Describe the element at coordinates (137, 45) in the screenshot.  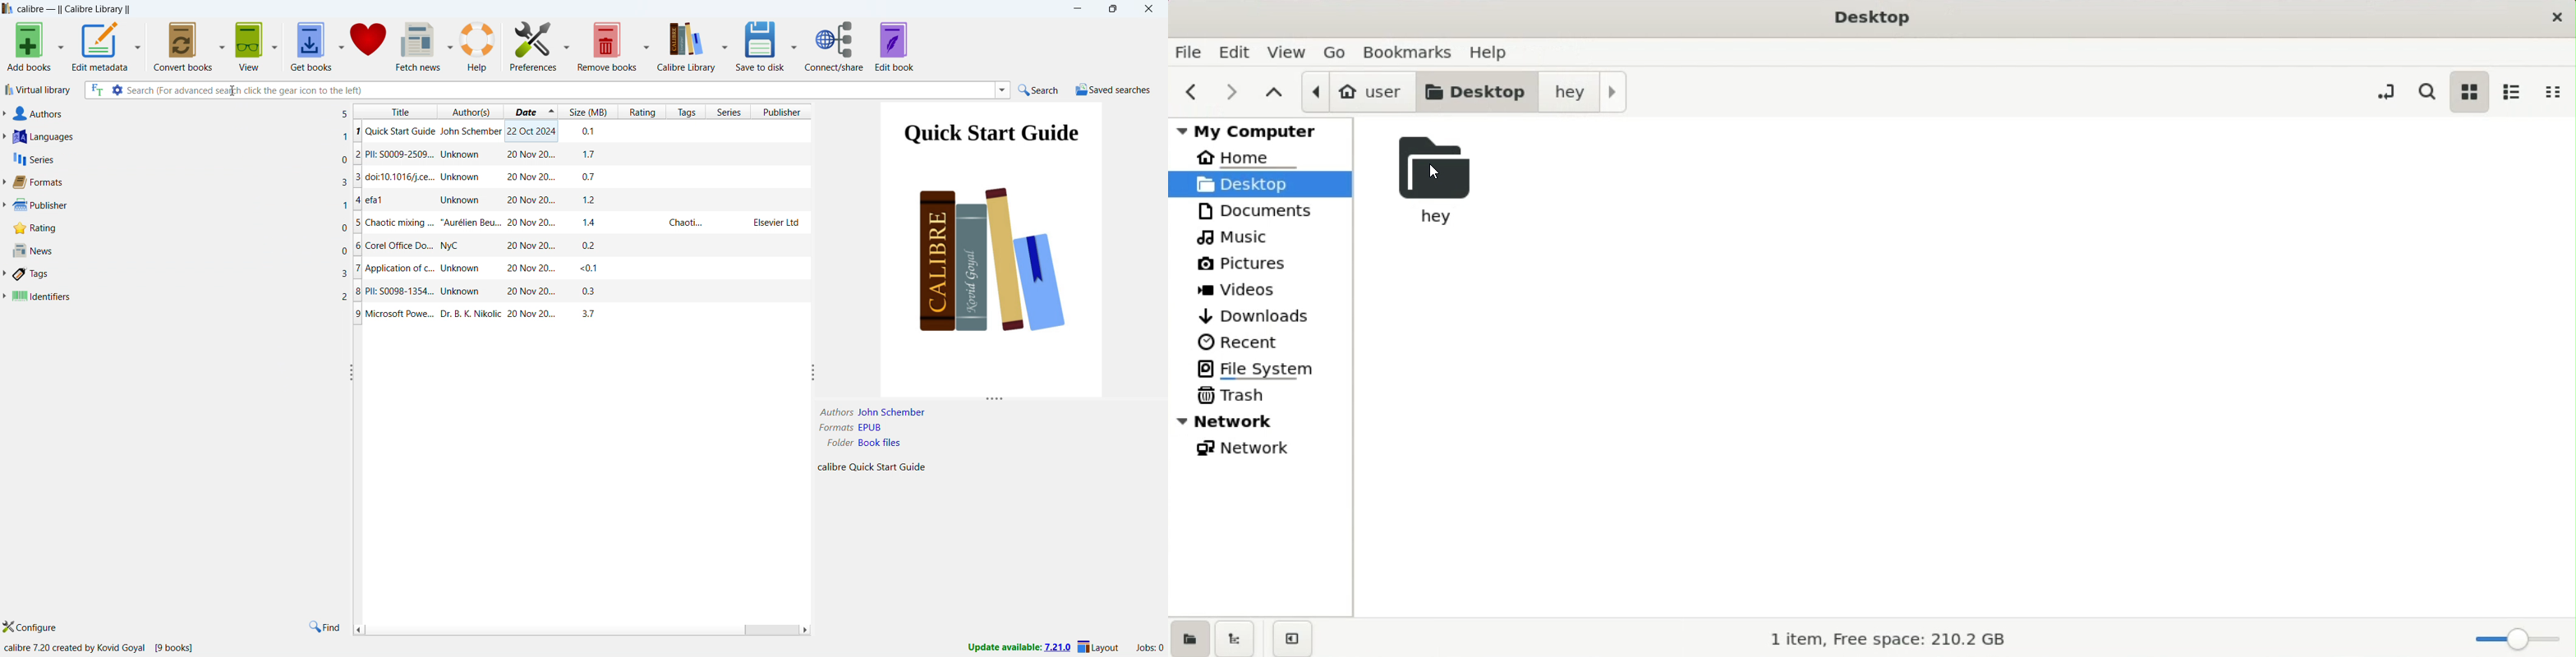
I see `edit metadata options` at that location.